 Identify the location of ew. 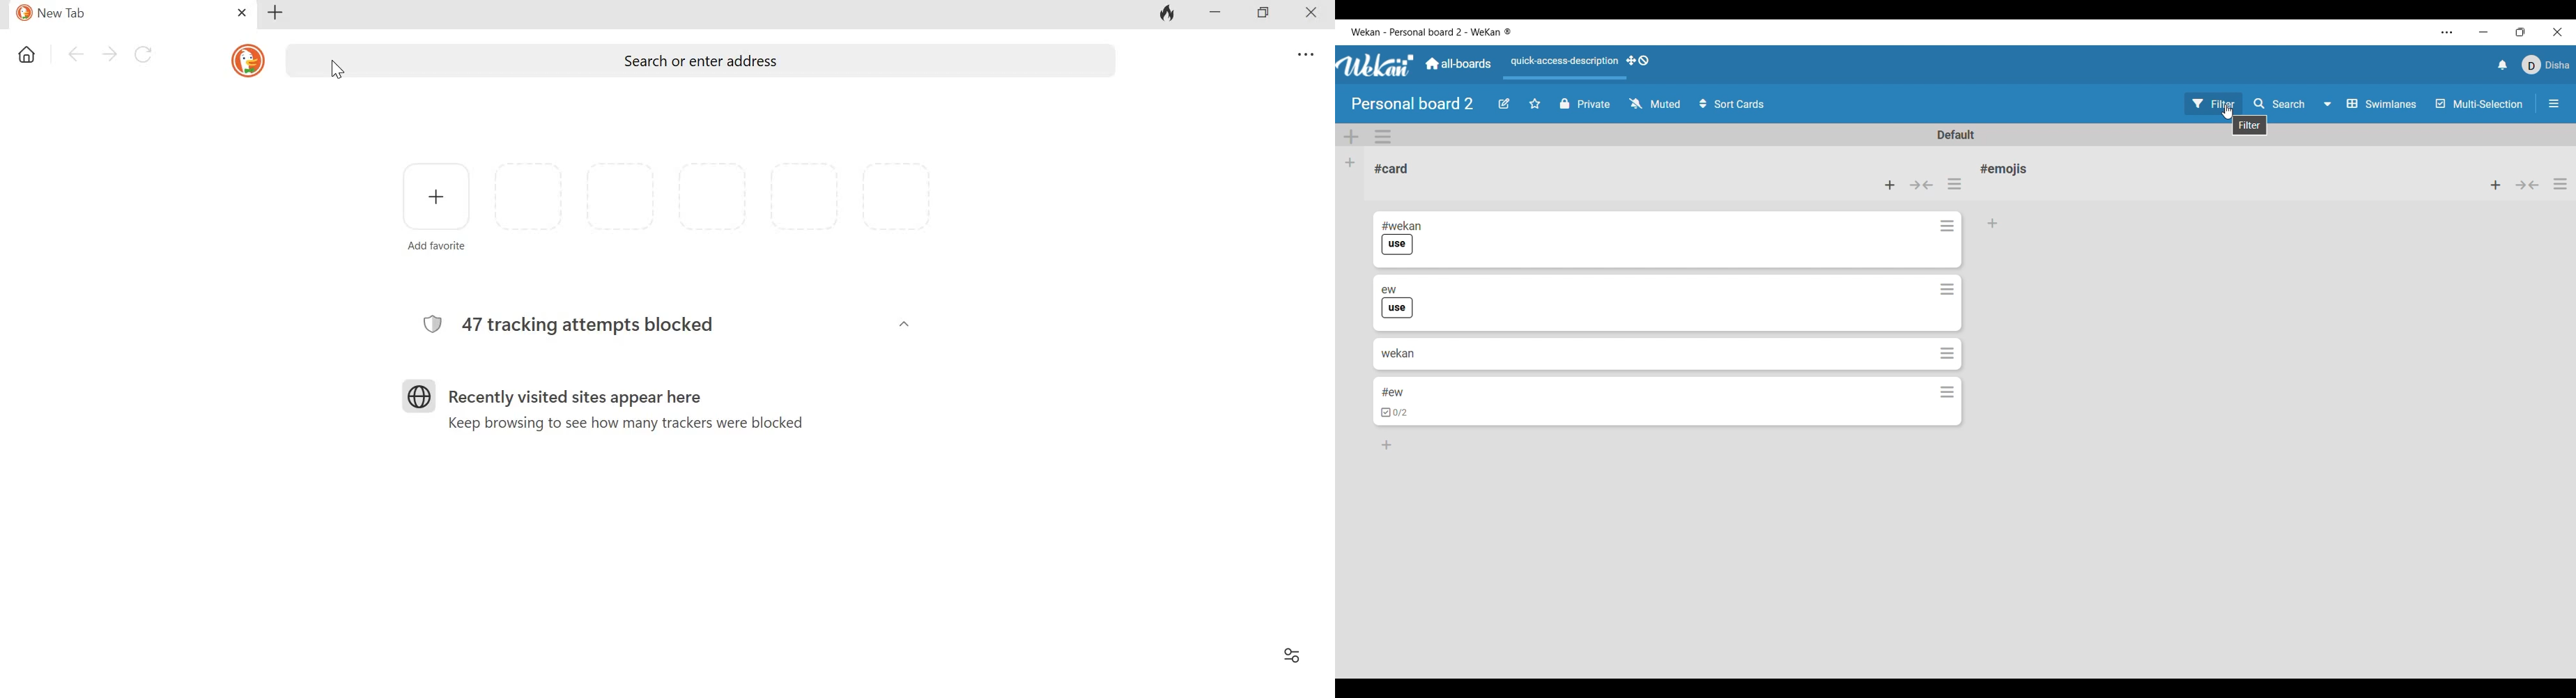
(1389, 288).